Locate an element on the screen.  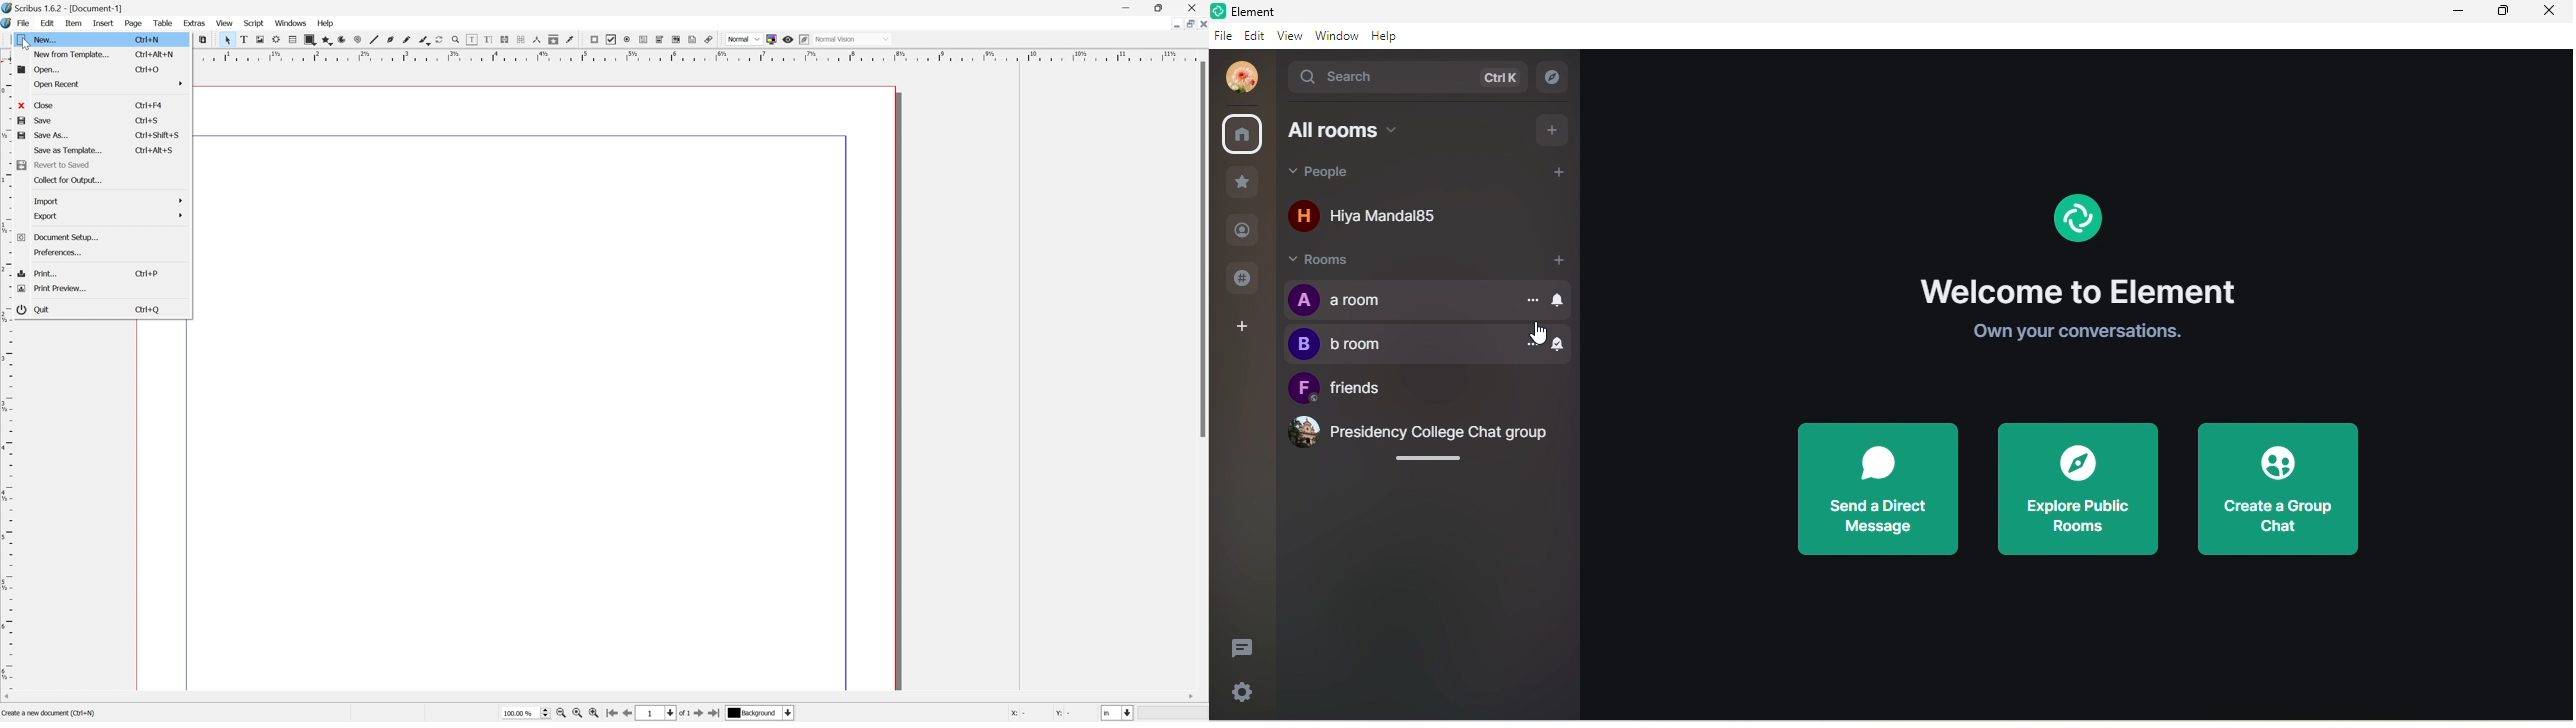
Edit is located at coordinates (47, 24).